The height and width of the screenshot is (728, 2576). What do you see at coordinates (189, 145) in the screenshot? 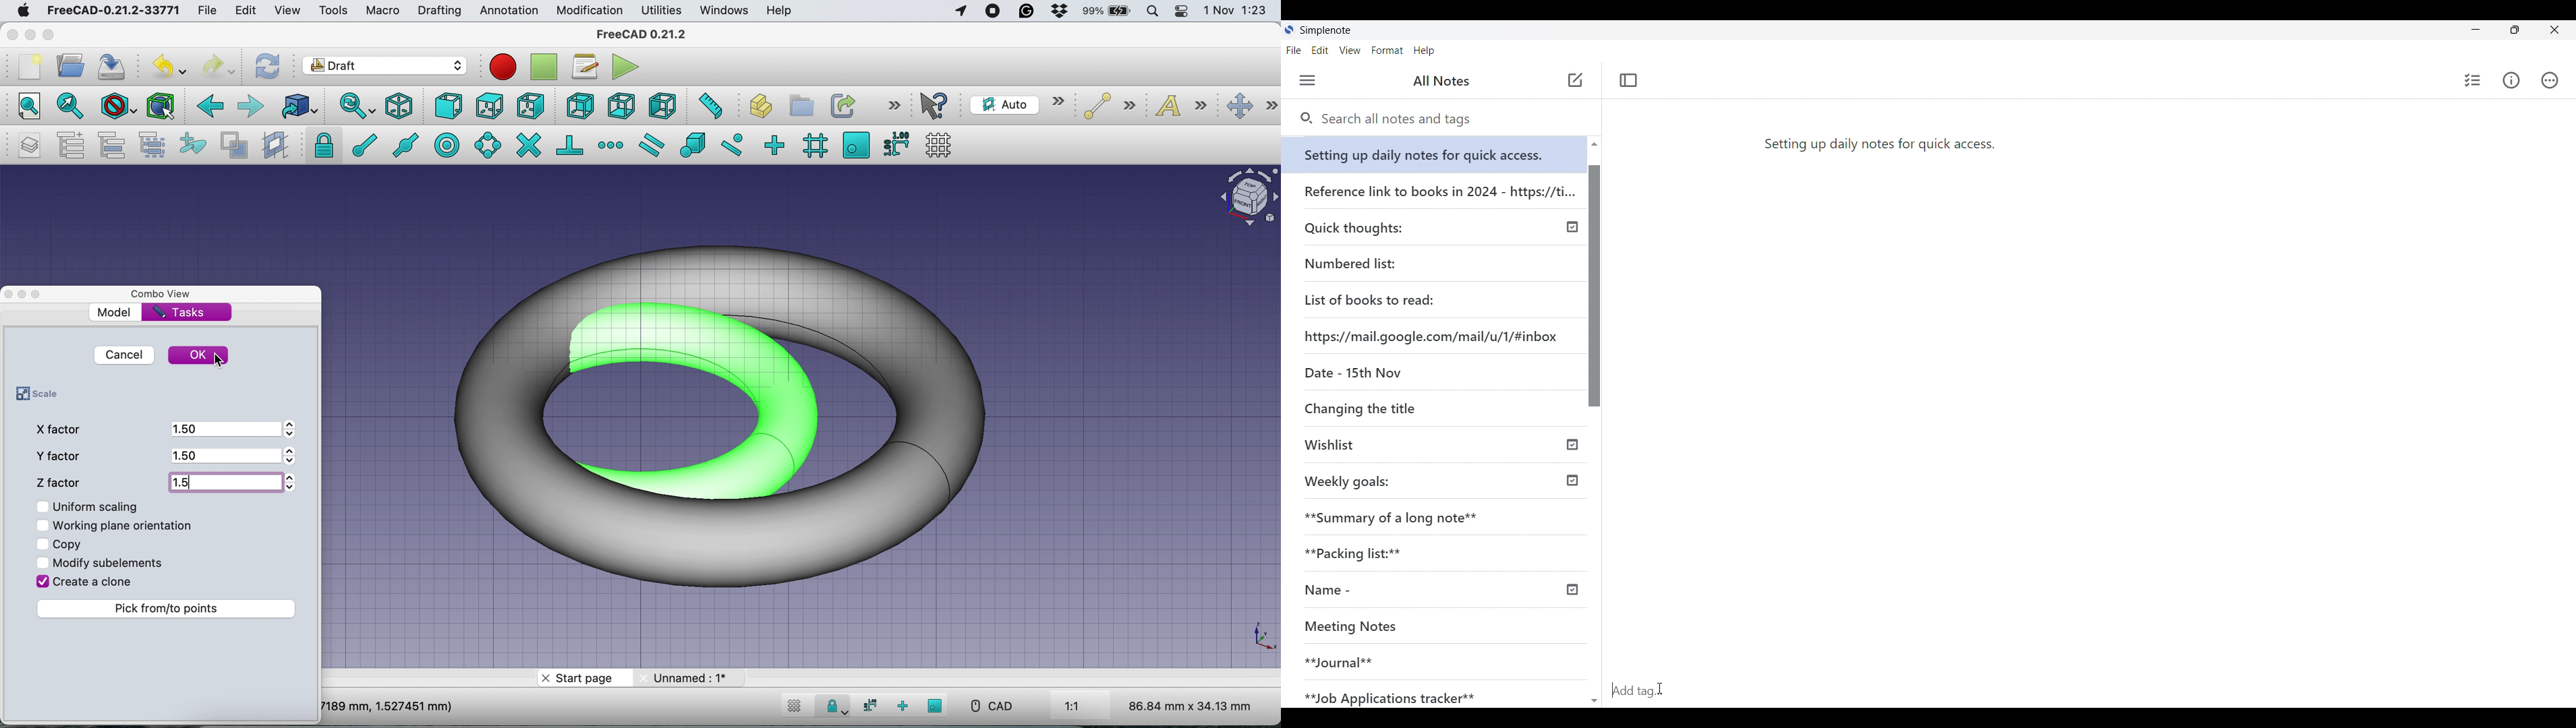
I see `add to construction group` at bounding box center [189, 145].